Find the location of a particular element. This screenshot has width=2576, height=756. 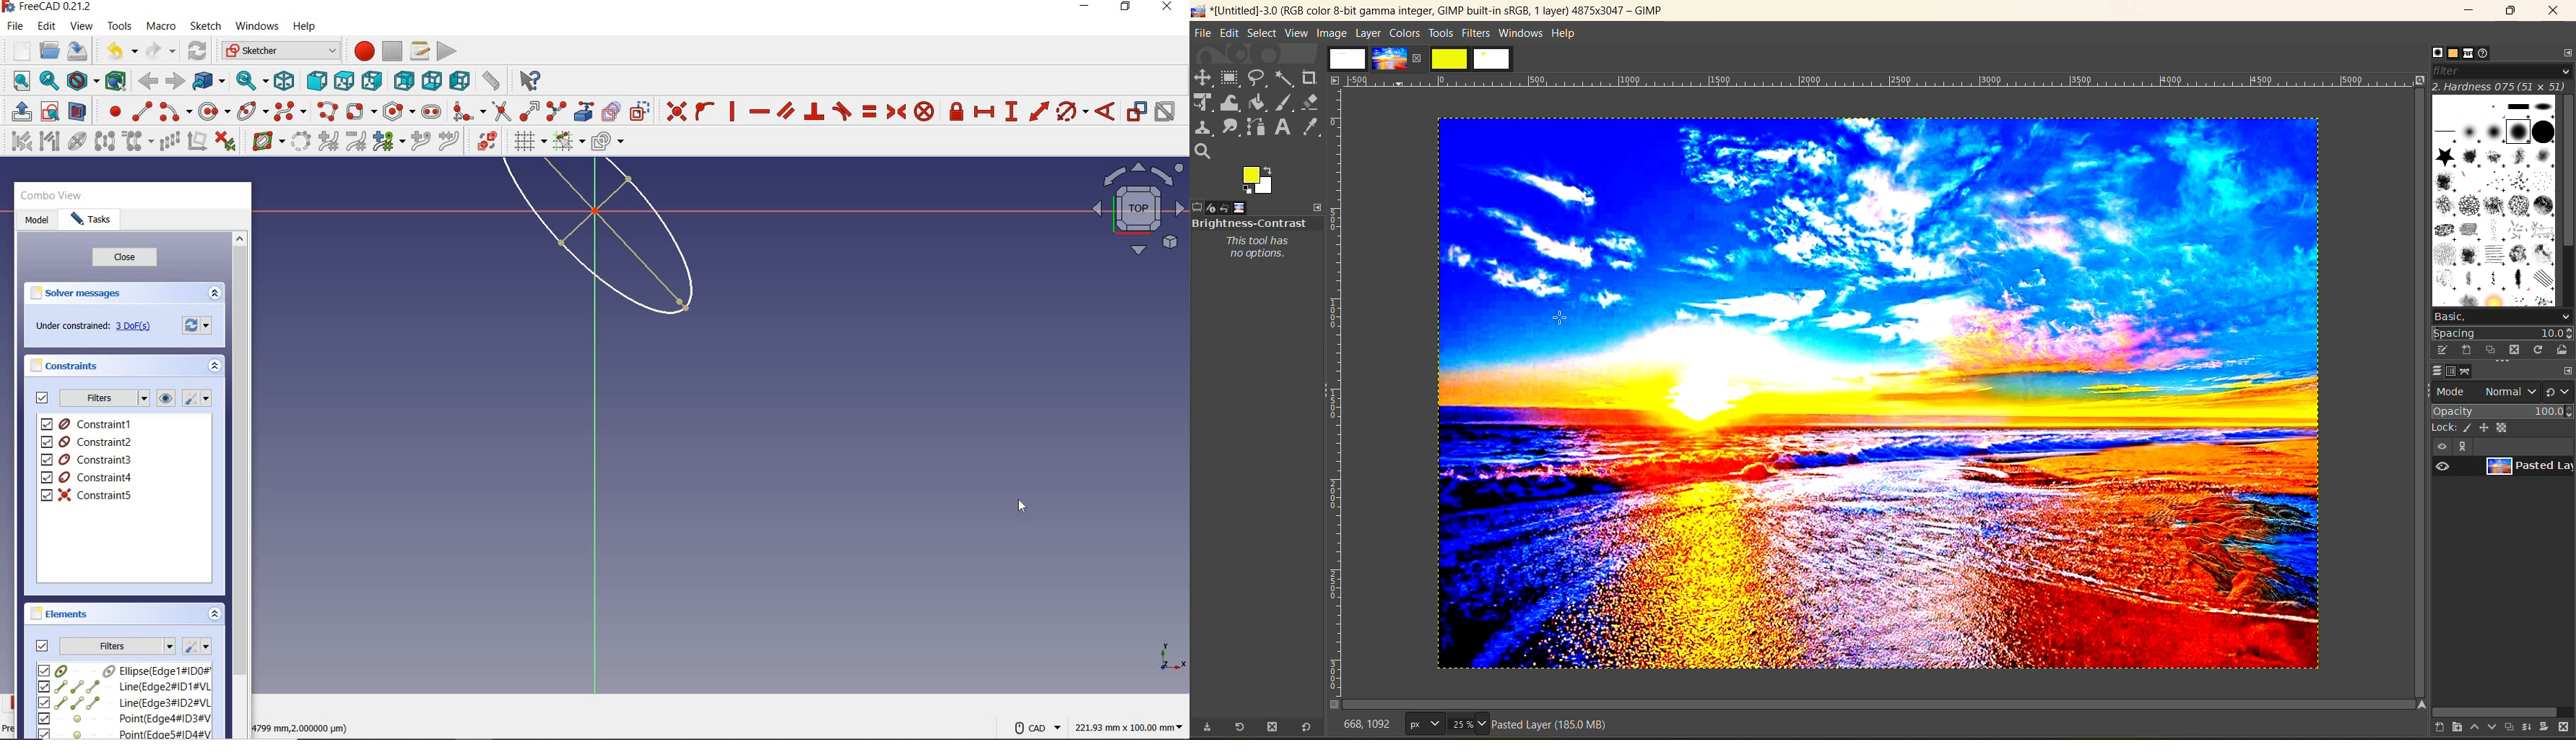

macro recording is located at coordinates (360, 50).